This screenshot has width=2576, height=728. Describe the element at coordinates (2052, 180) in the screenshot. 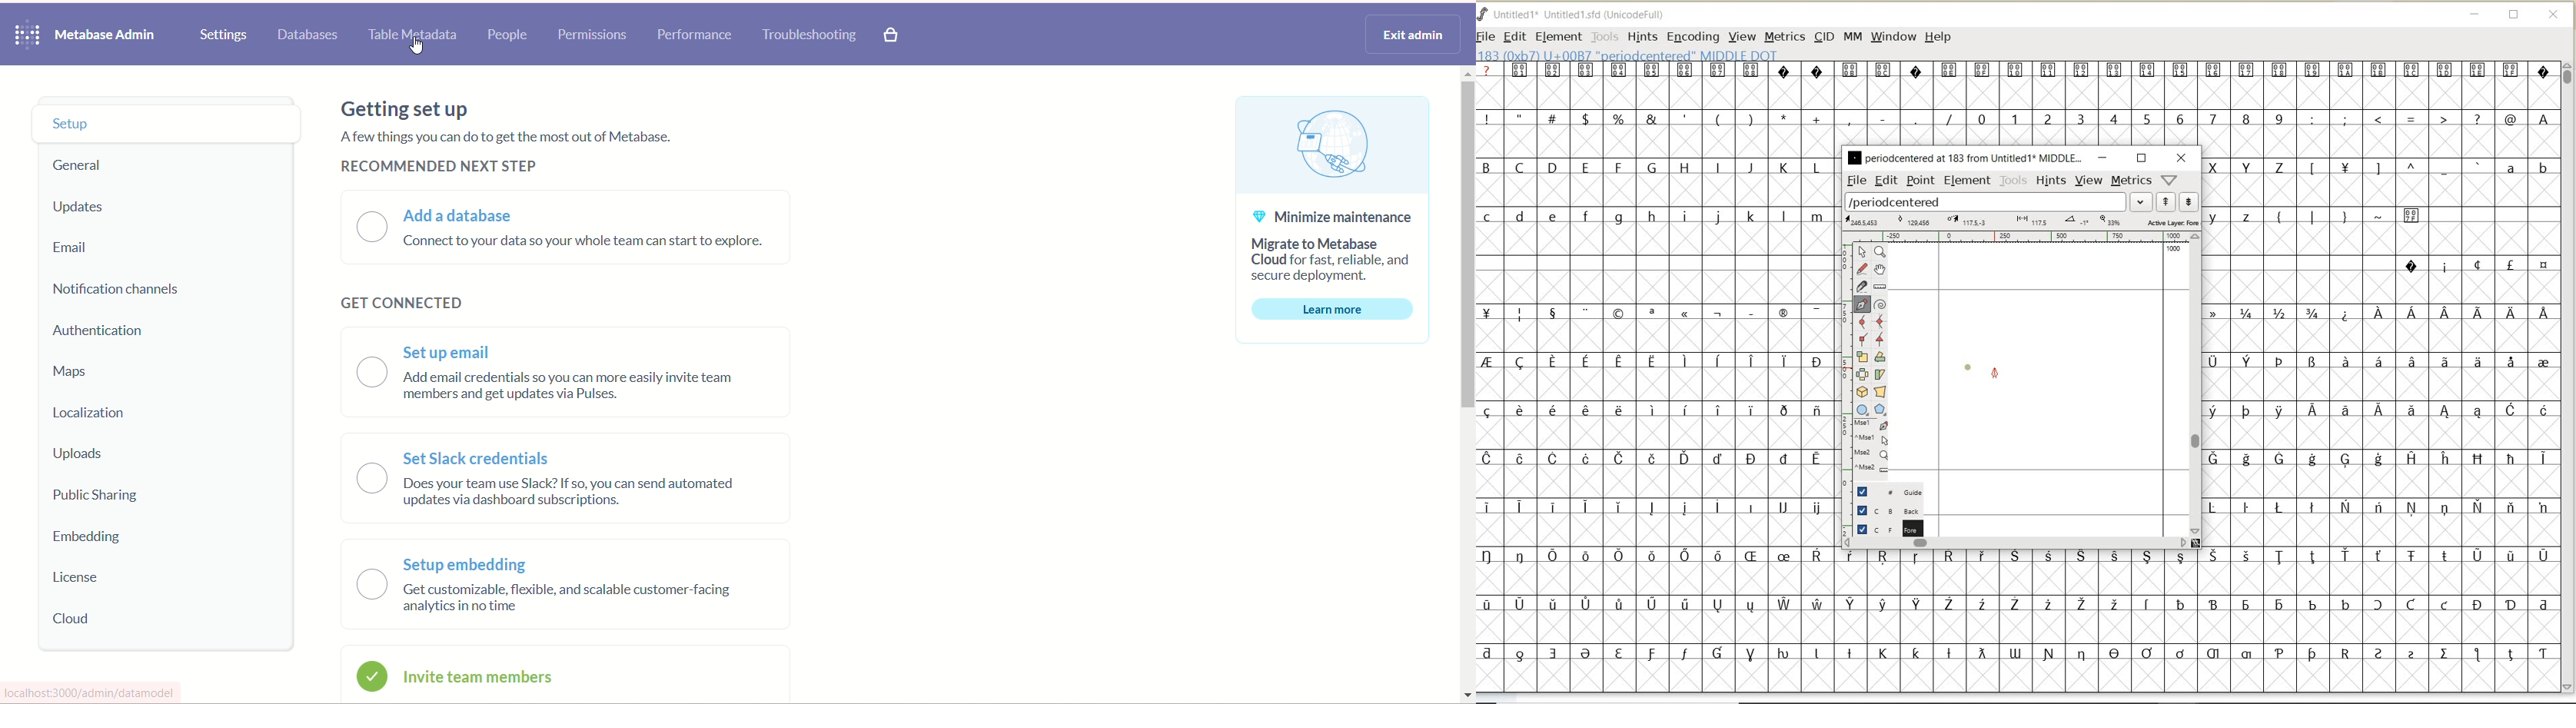

I see `hints` at that location.